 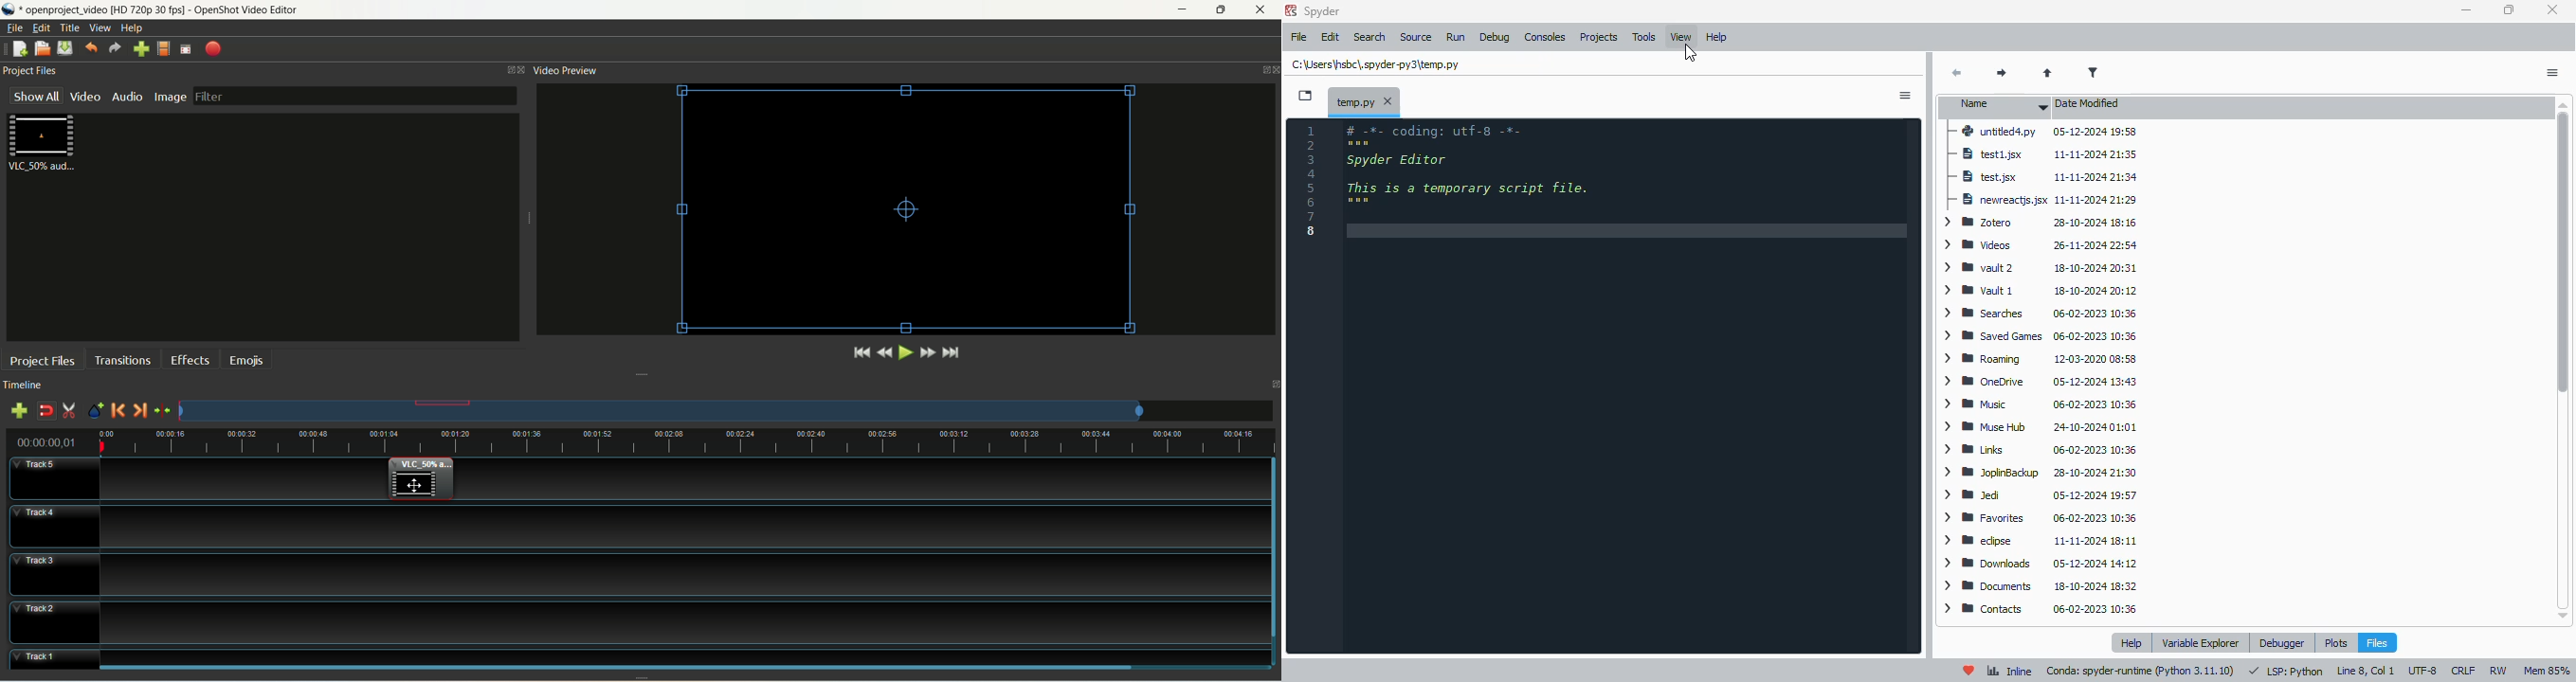 I want to click on help, so click(x=2132, y=642).